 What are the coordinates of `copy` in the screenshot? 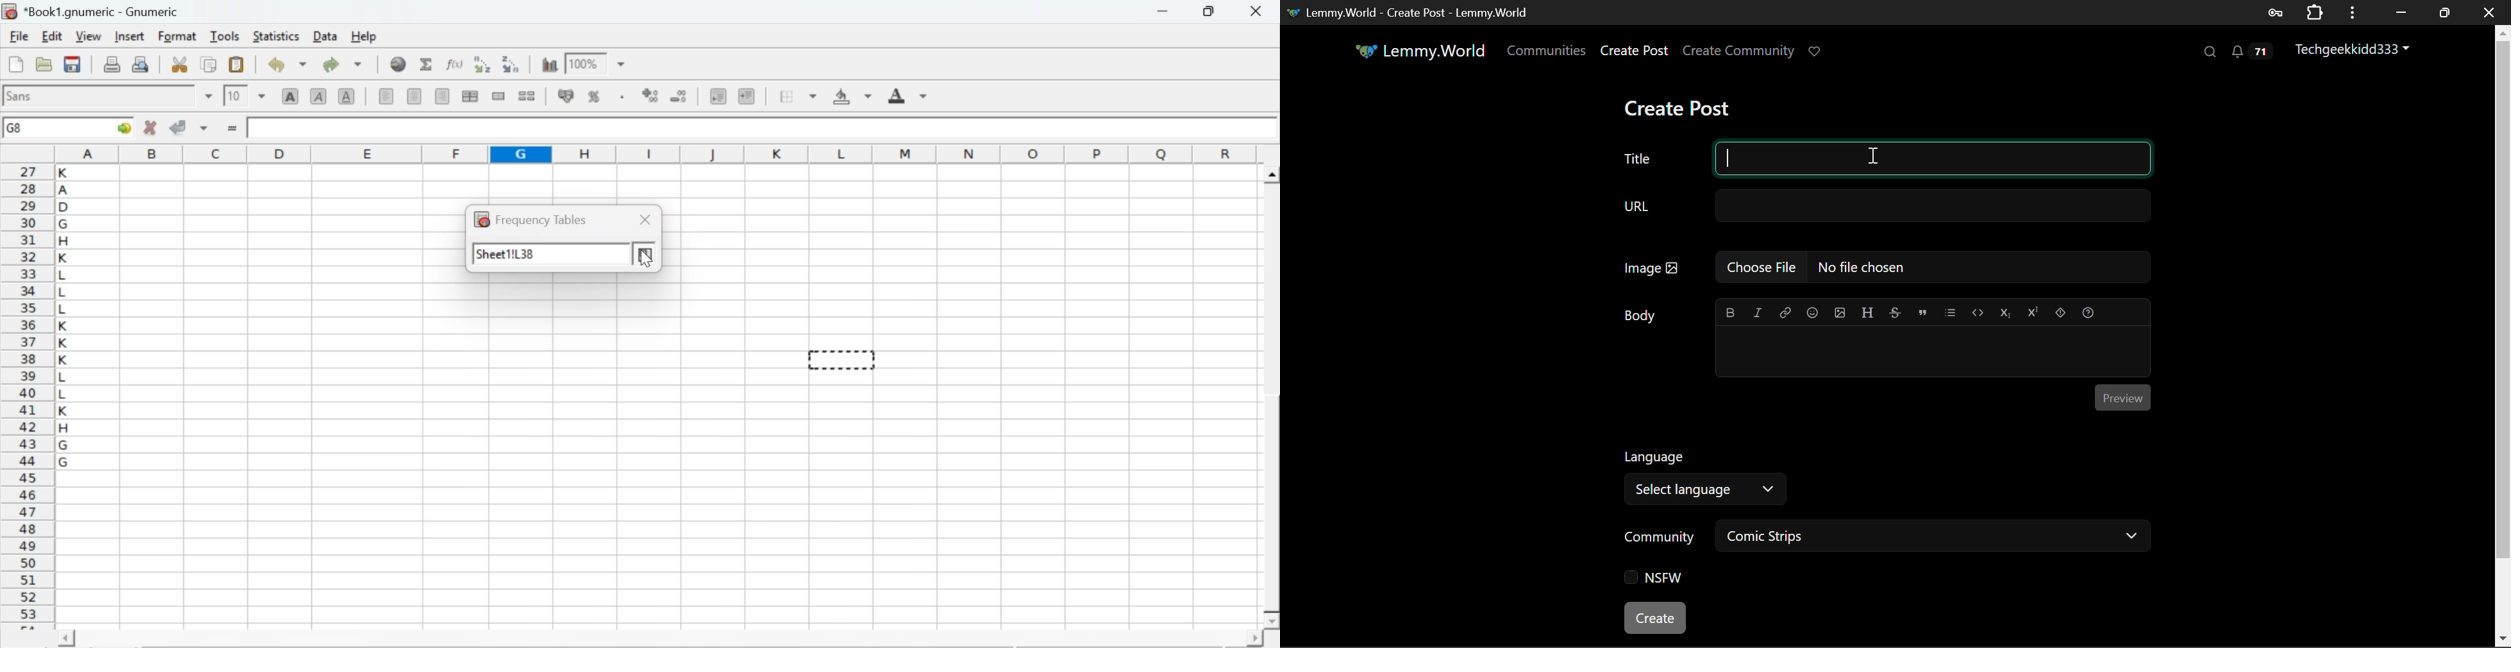 It's located at (210, 64).